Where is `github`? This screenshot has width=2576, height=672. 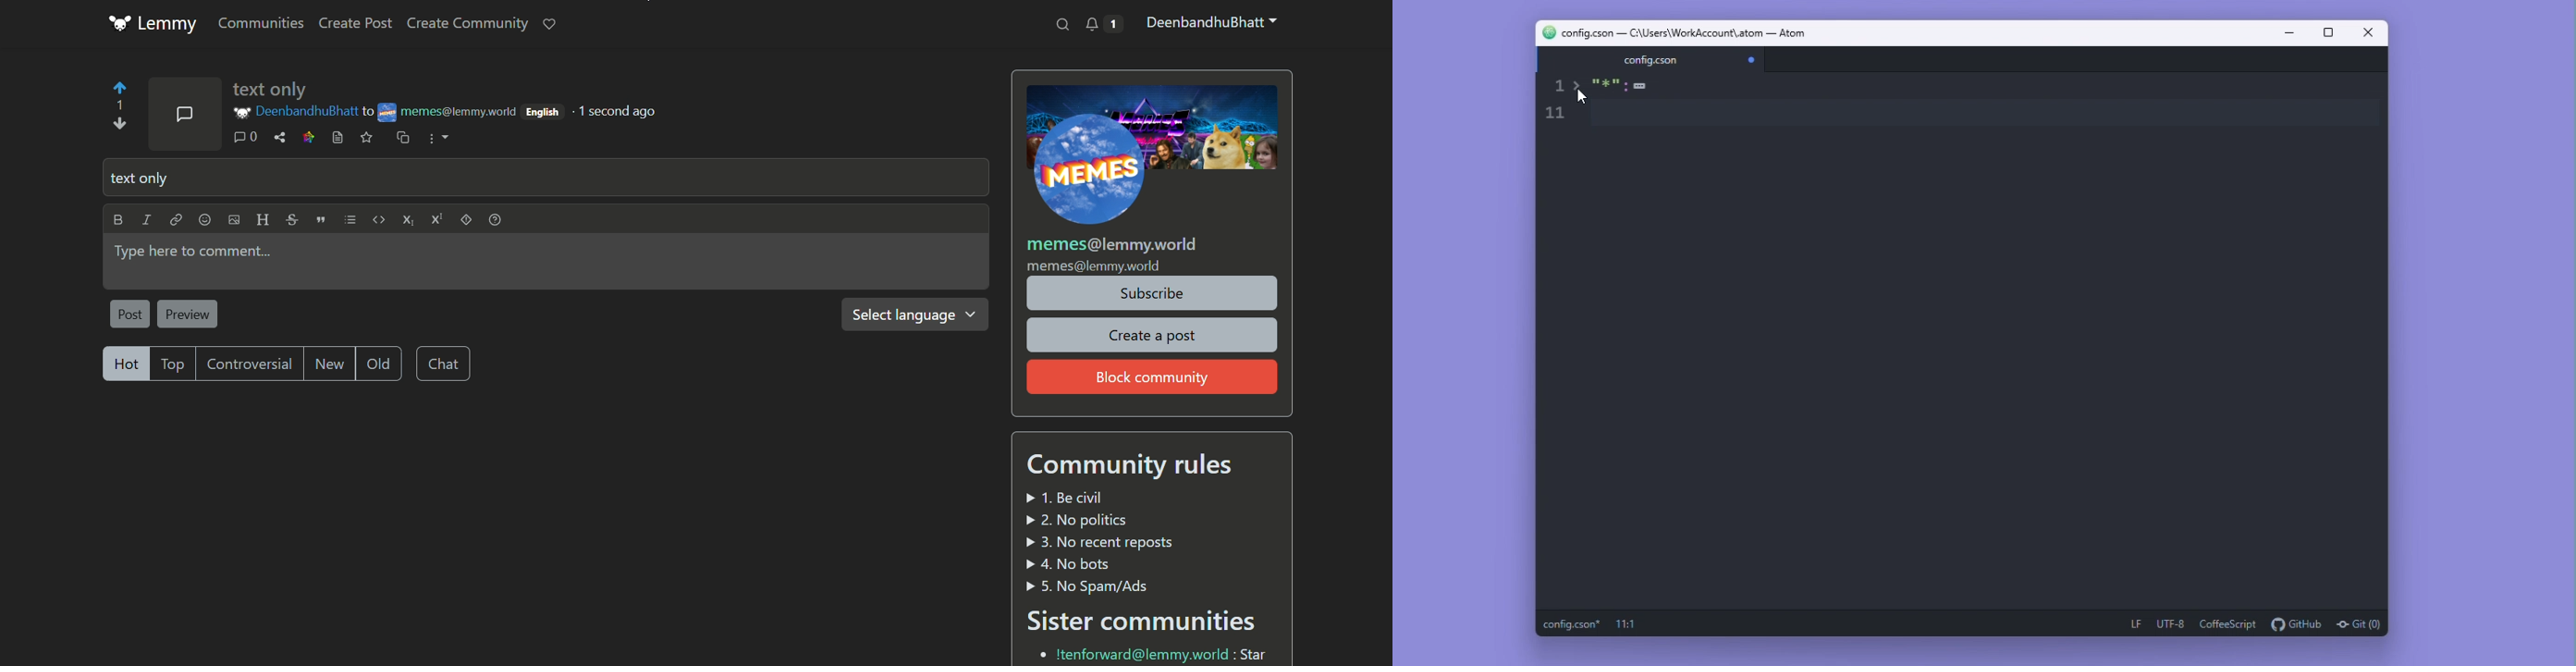 github is located at coordinates (2296, 622).